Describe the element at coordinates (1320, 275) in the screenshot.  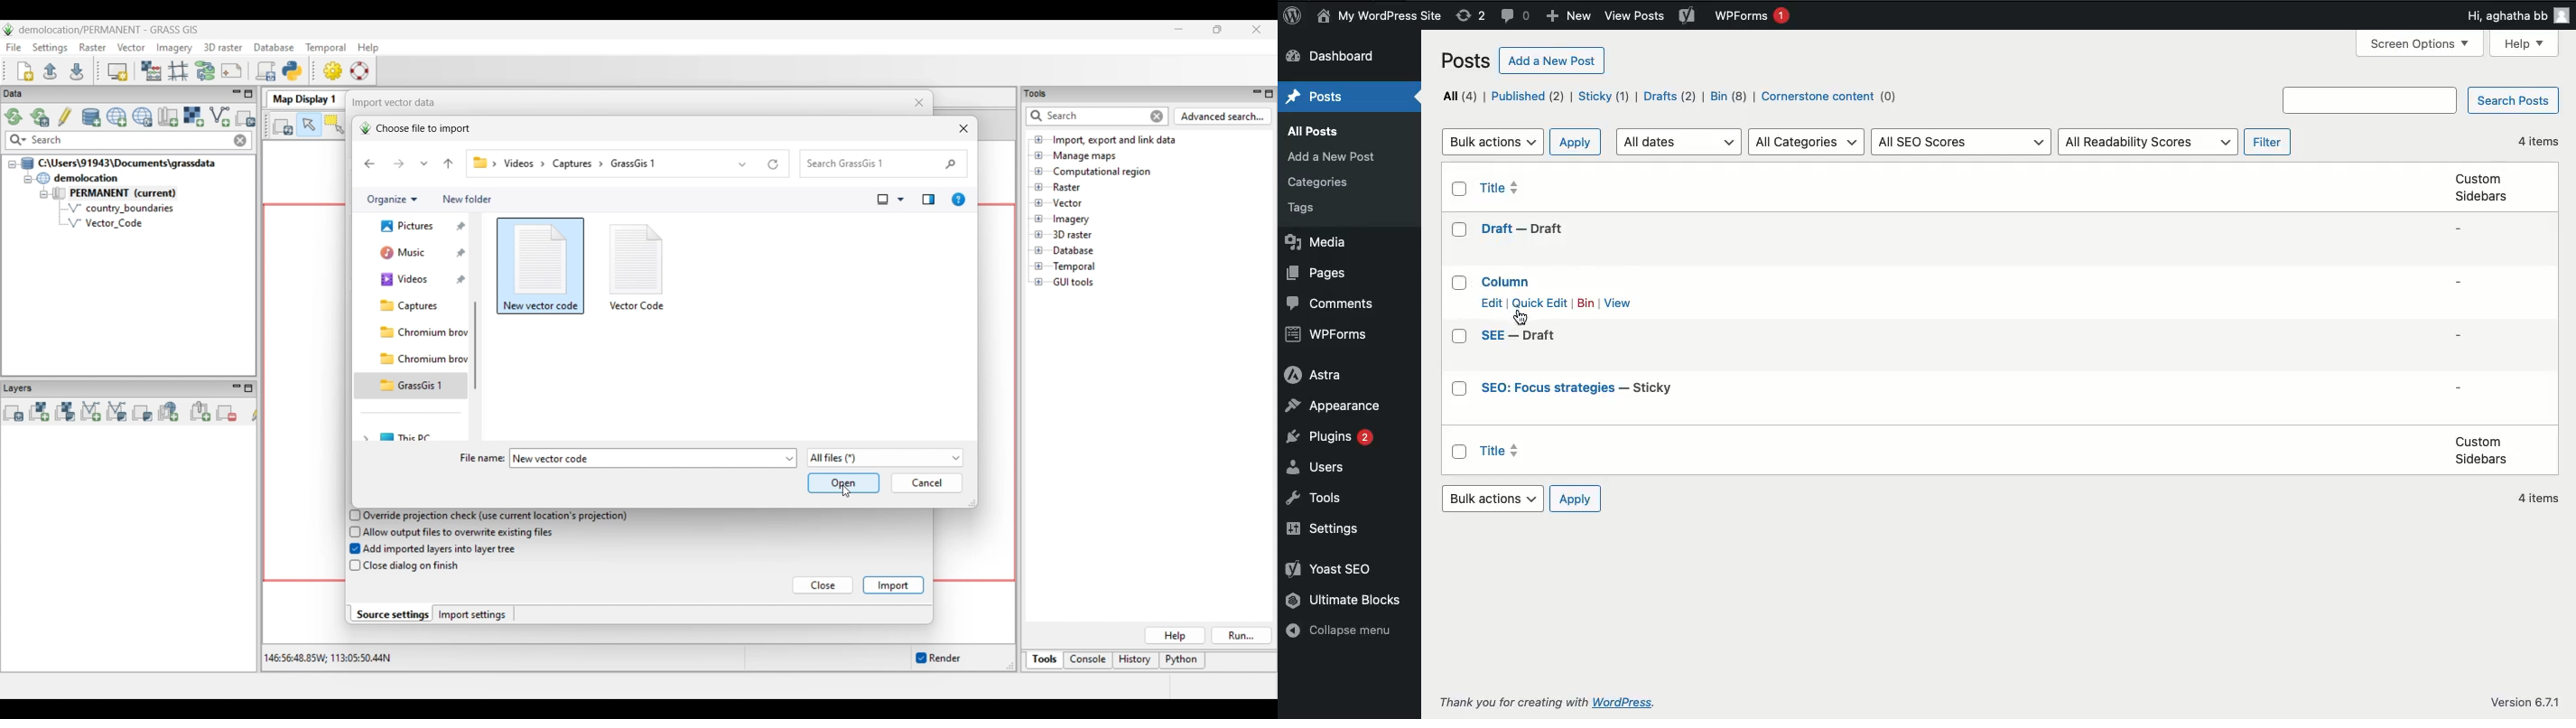
I see `Pages` at that location.